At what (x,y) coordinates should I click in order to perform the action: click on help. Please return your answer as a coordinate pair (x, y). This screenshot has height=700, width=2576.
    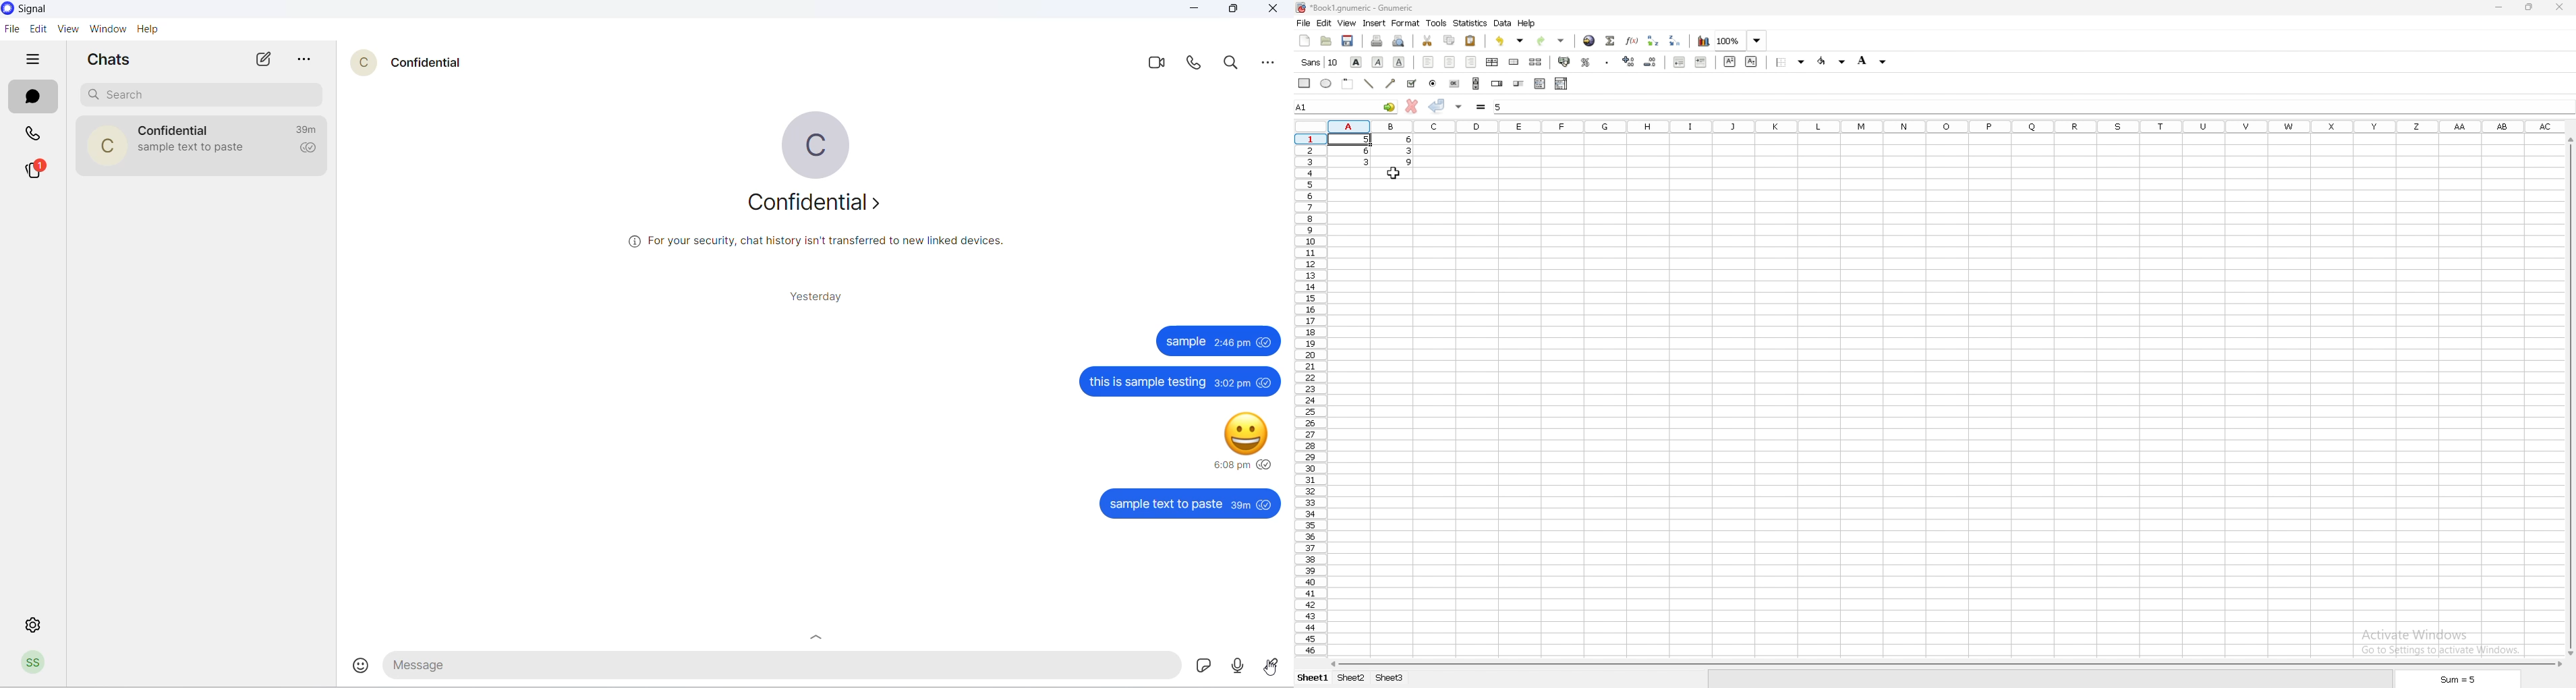
    Looking at the image, I should click on (1527, 23).